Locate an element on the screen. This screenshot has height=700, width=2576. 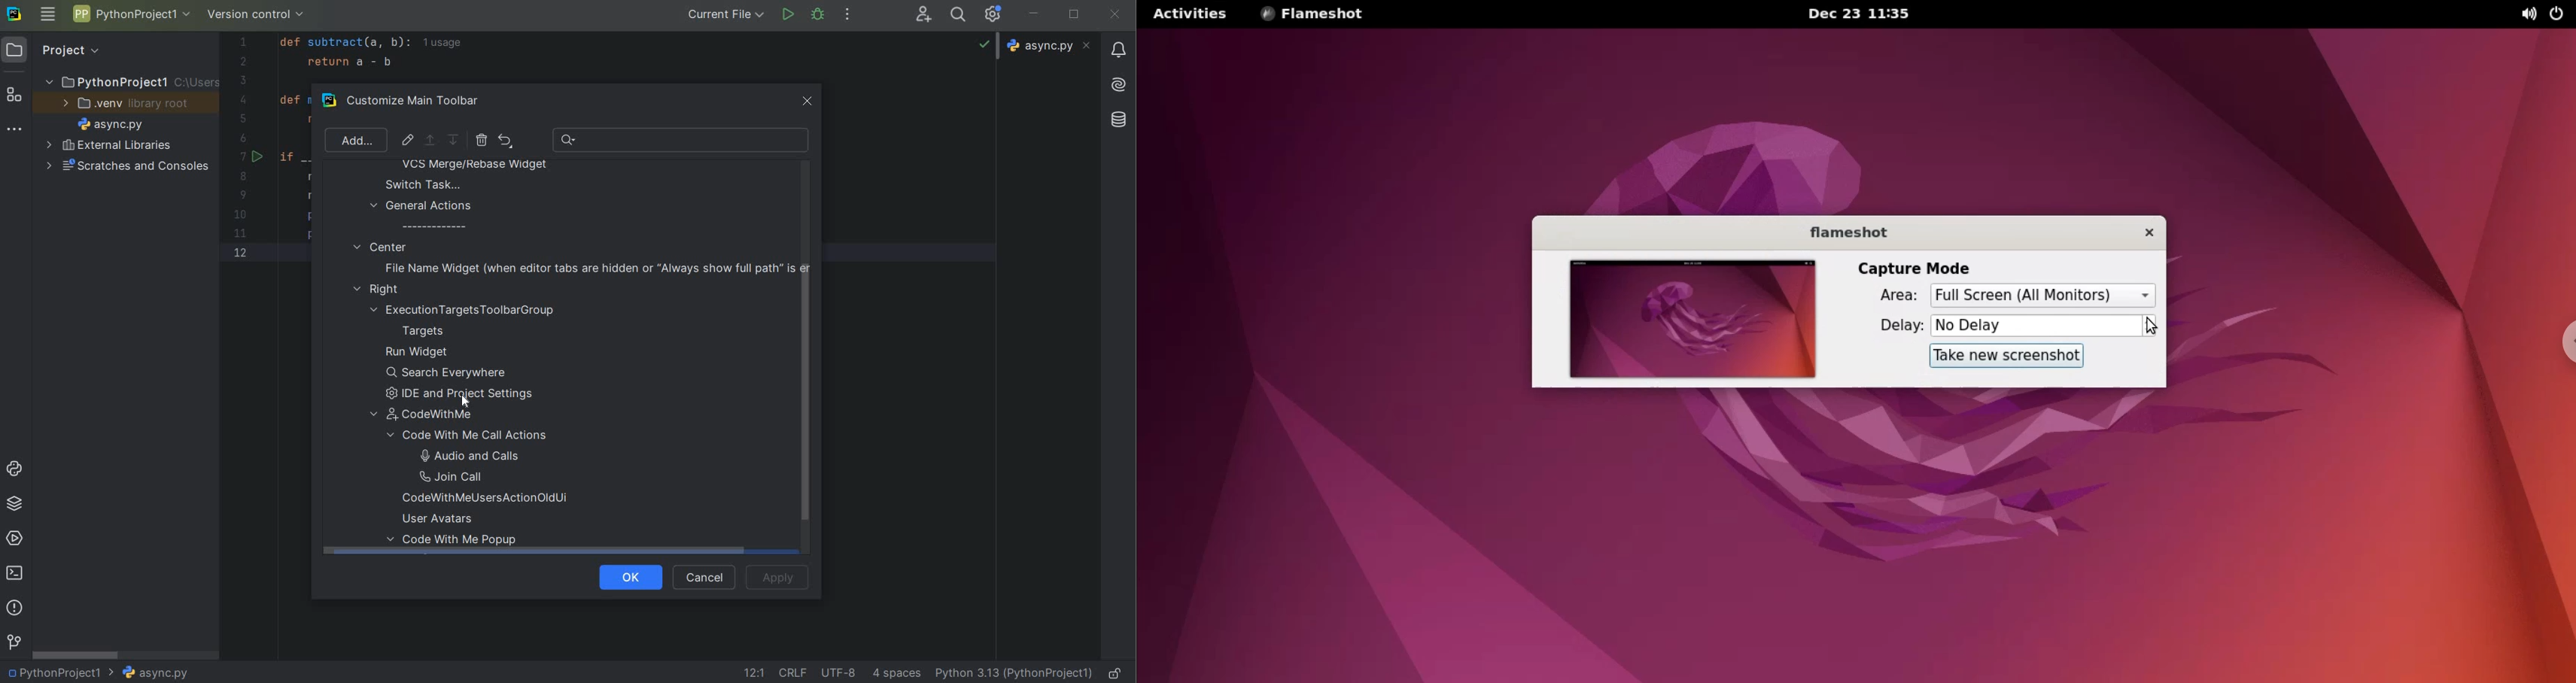
run widget is located at coordinates (417, 353).